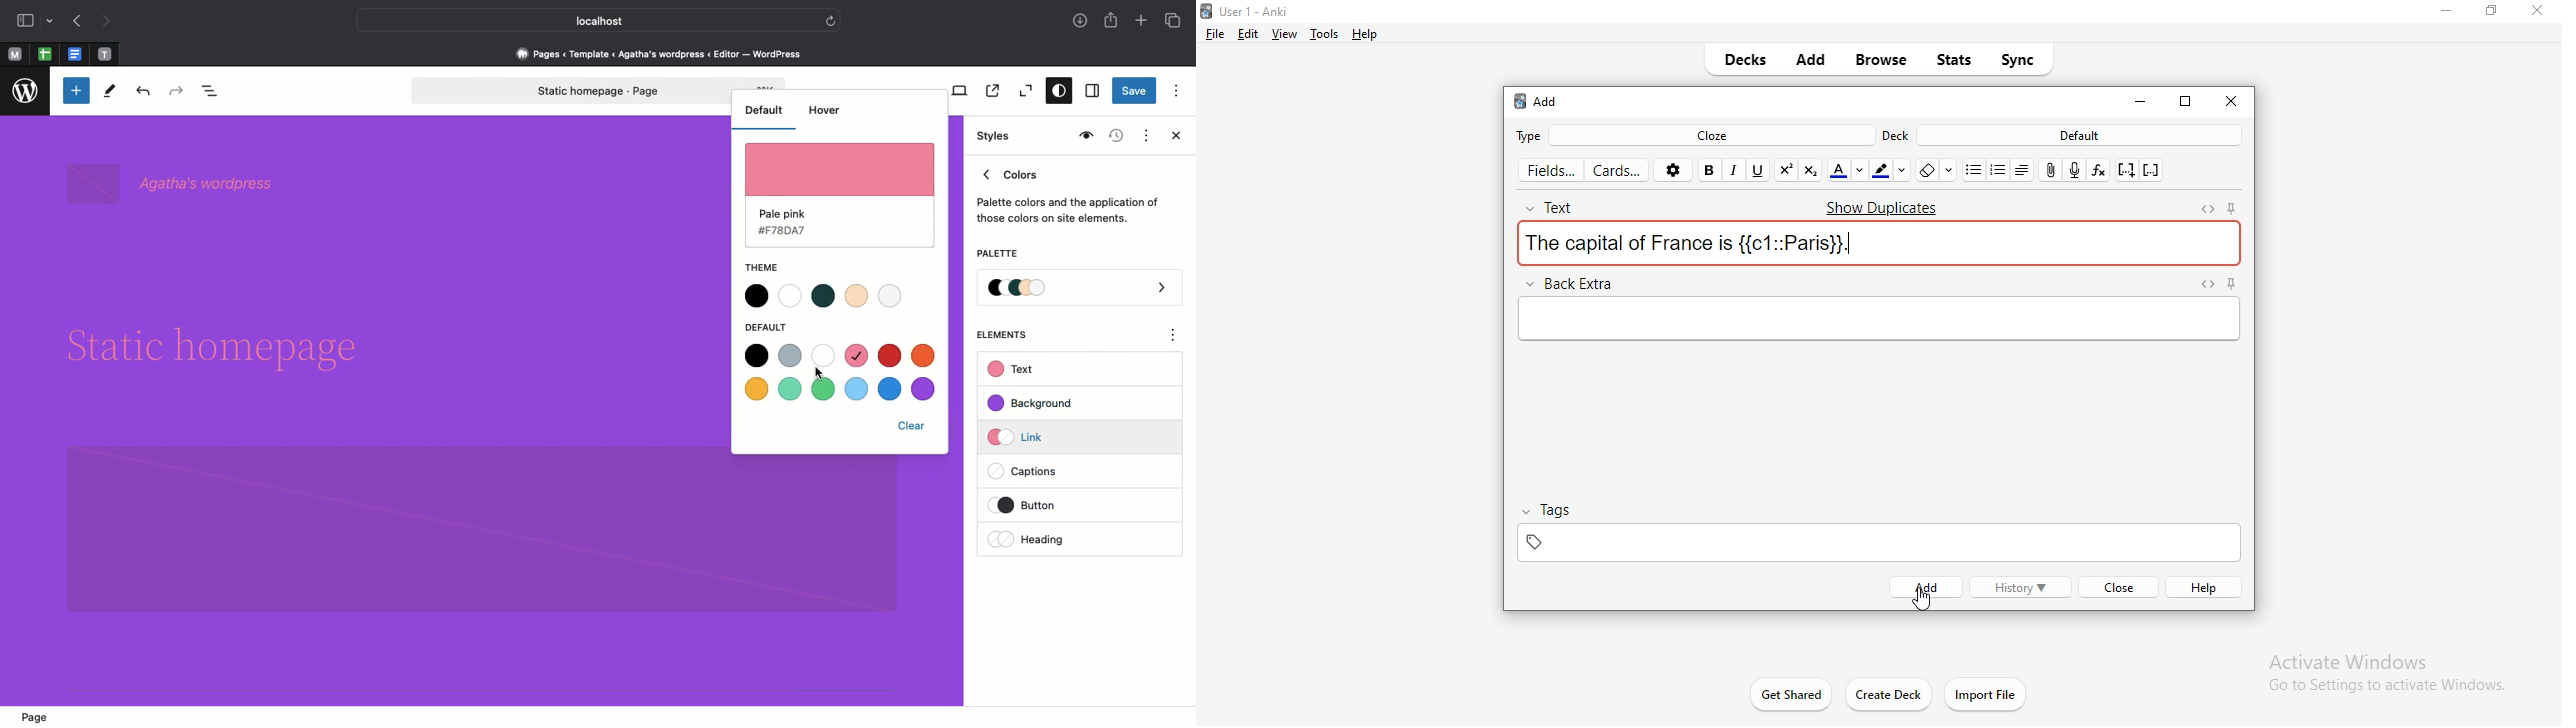  Describe the element at coordinates (2081, 136) in the screenshot. I see `default` at that location.